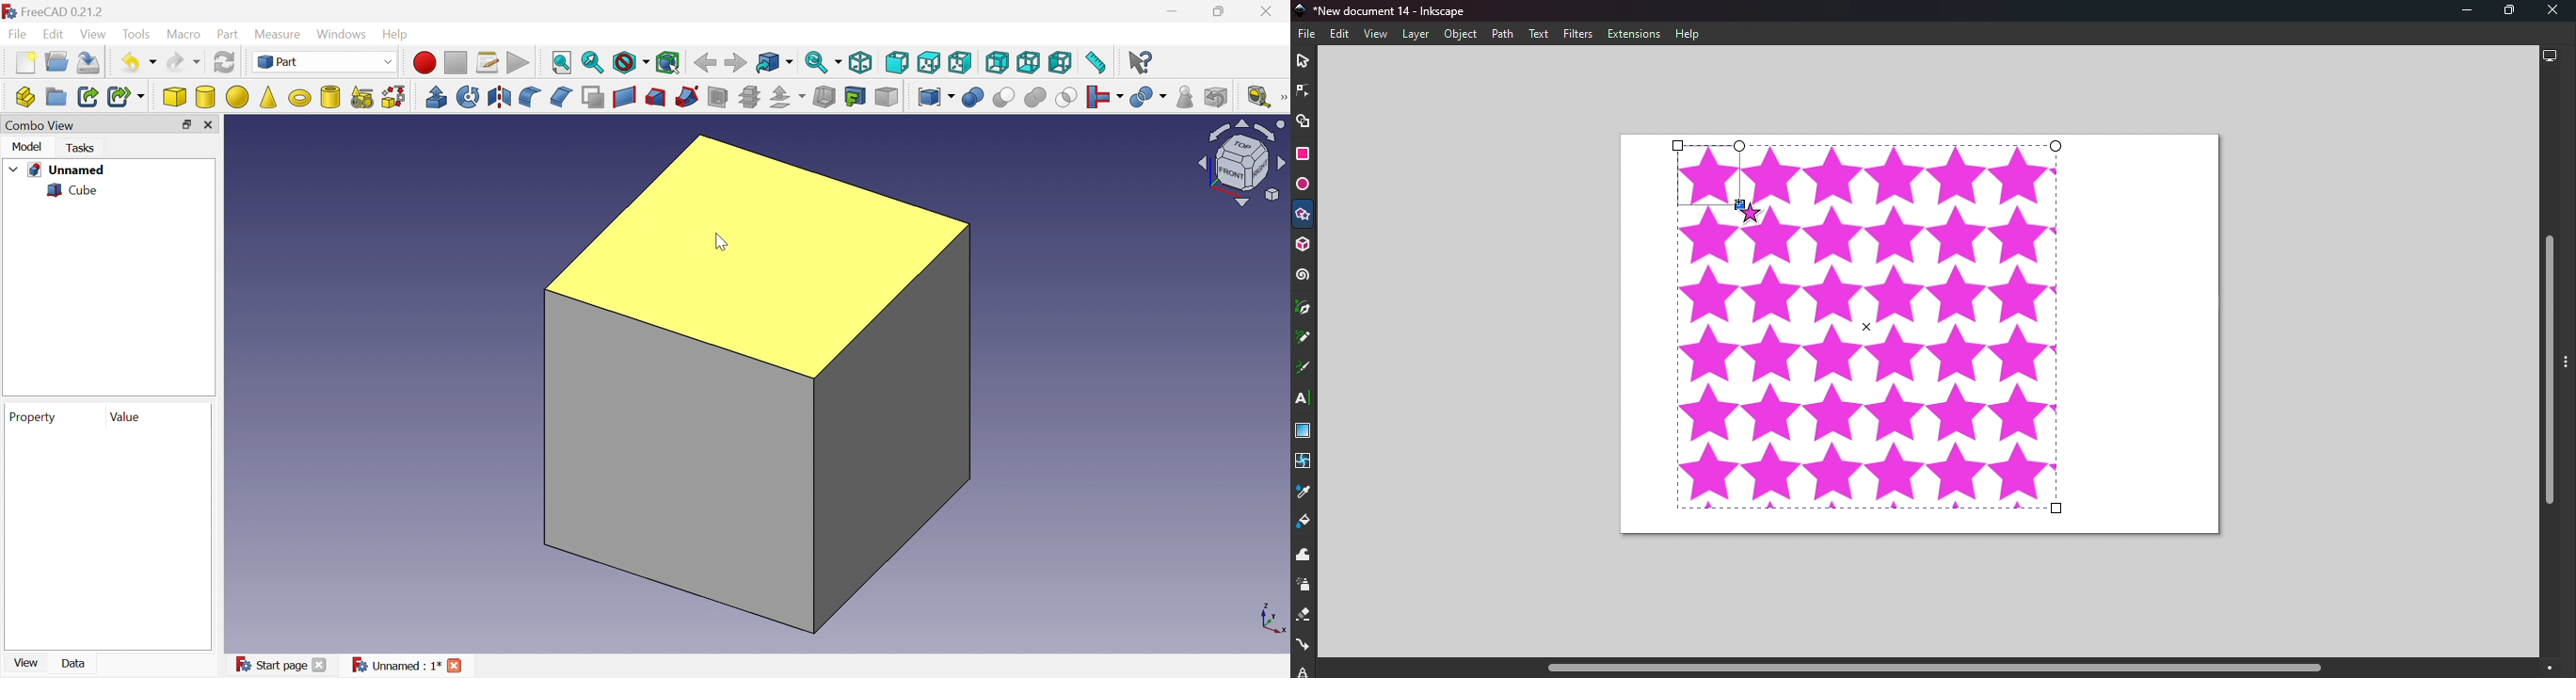 Image resolution: width=2576 pixels, height=700 pixels. Describe the element at coordinates (184, 34) in the screenshot. I see `Macro` at that location.